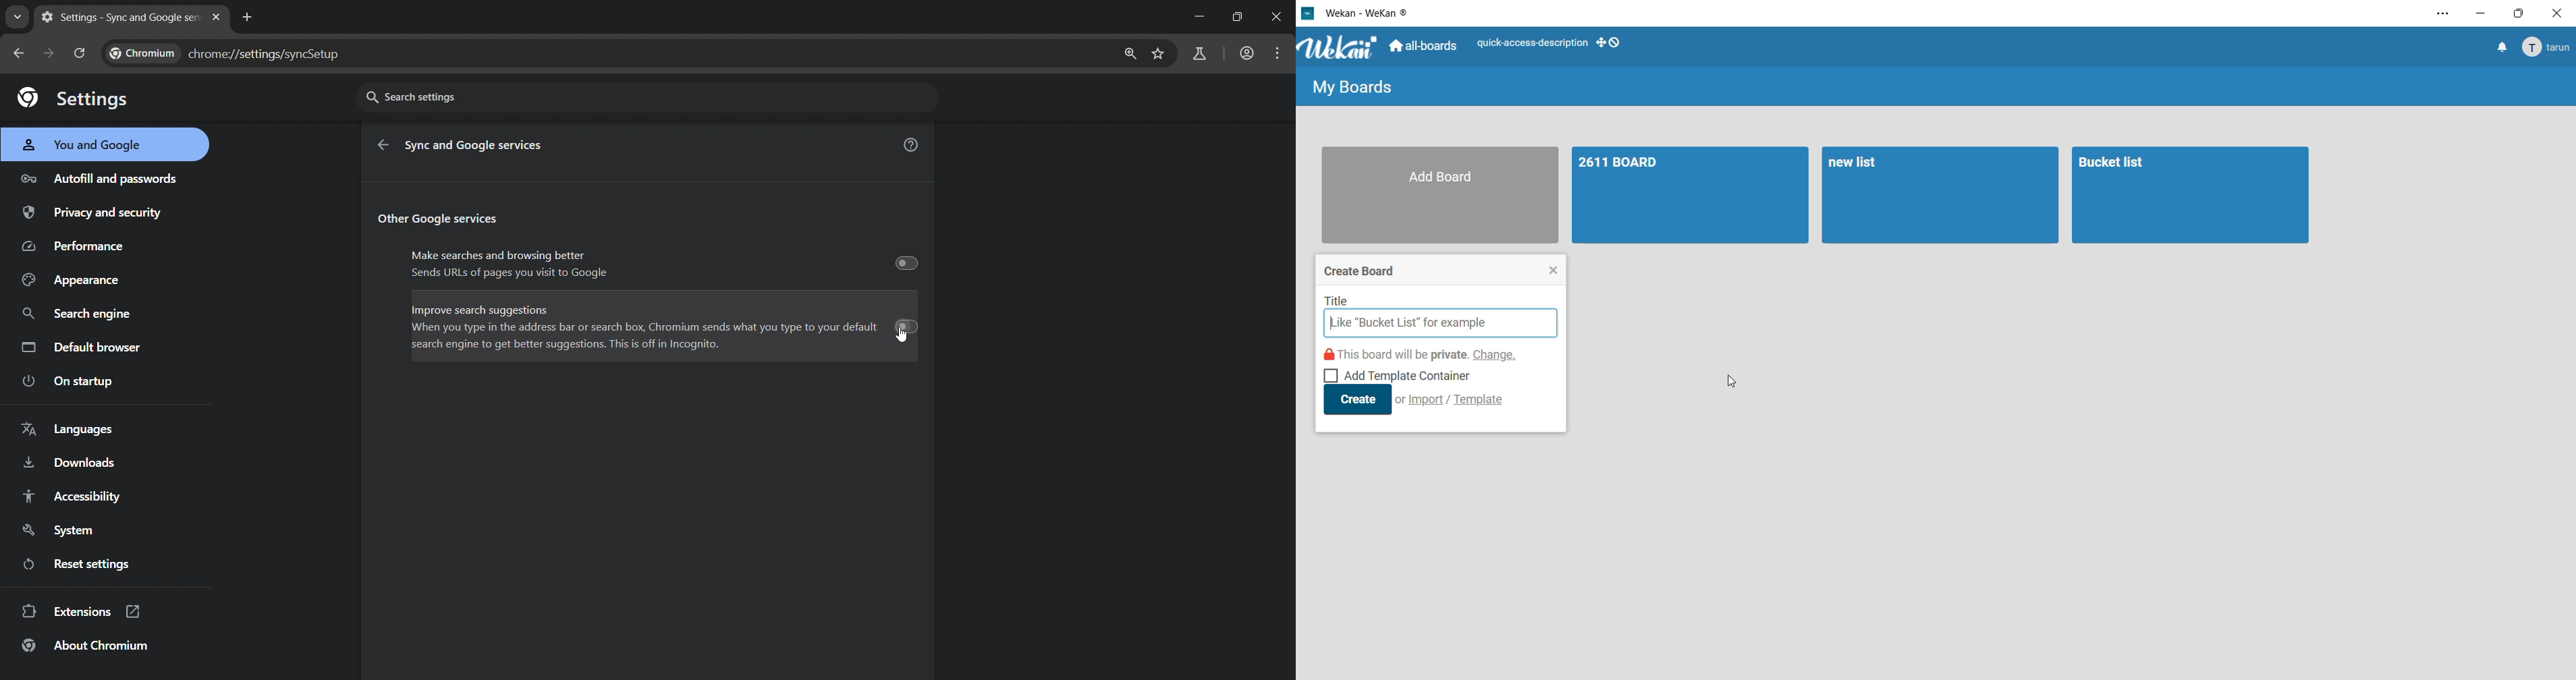 This screenshot has height=700, width=2576. What do you see at coordinates (1195, 17) in the screenshot?
I see `minimize` at bounding box center [1195, 17].